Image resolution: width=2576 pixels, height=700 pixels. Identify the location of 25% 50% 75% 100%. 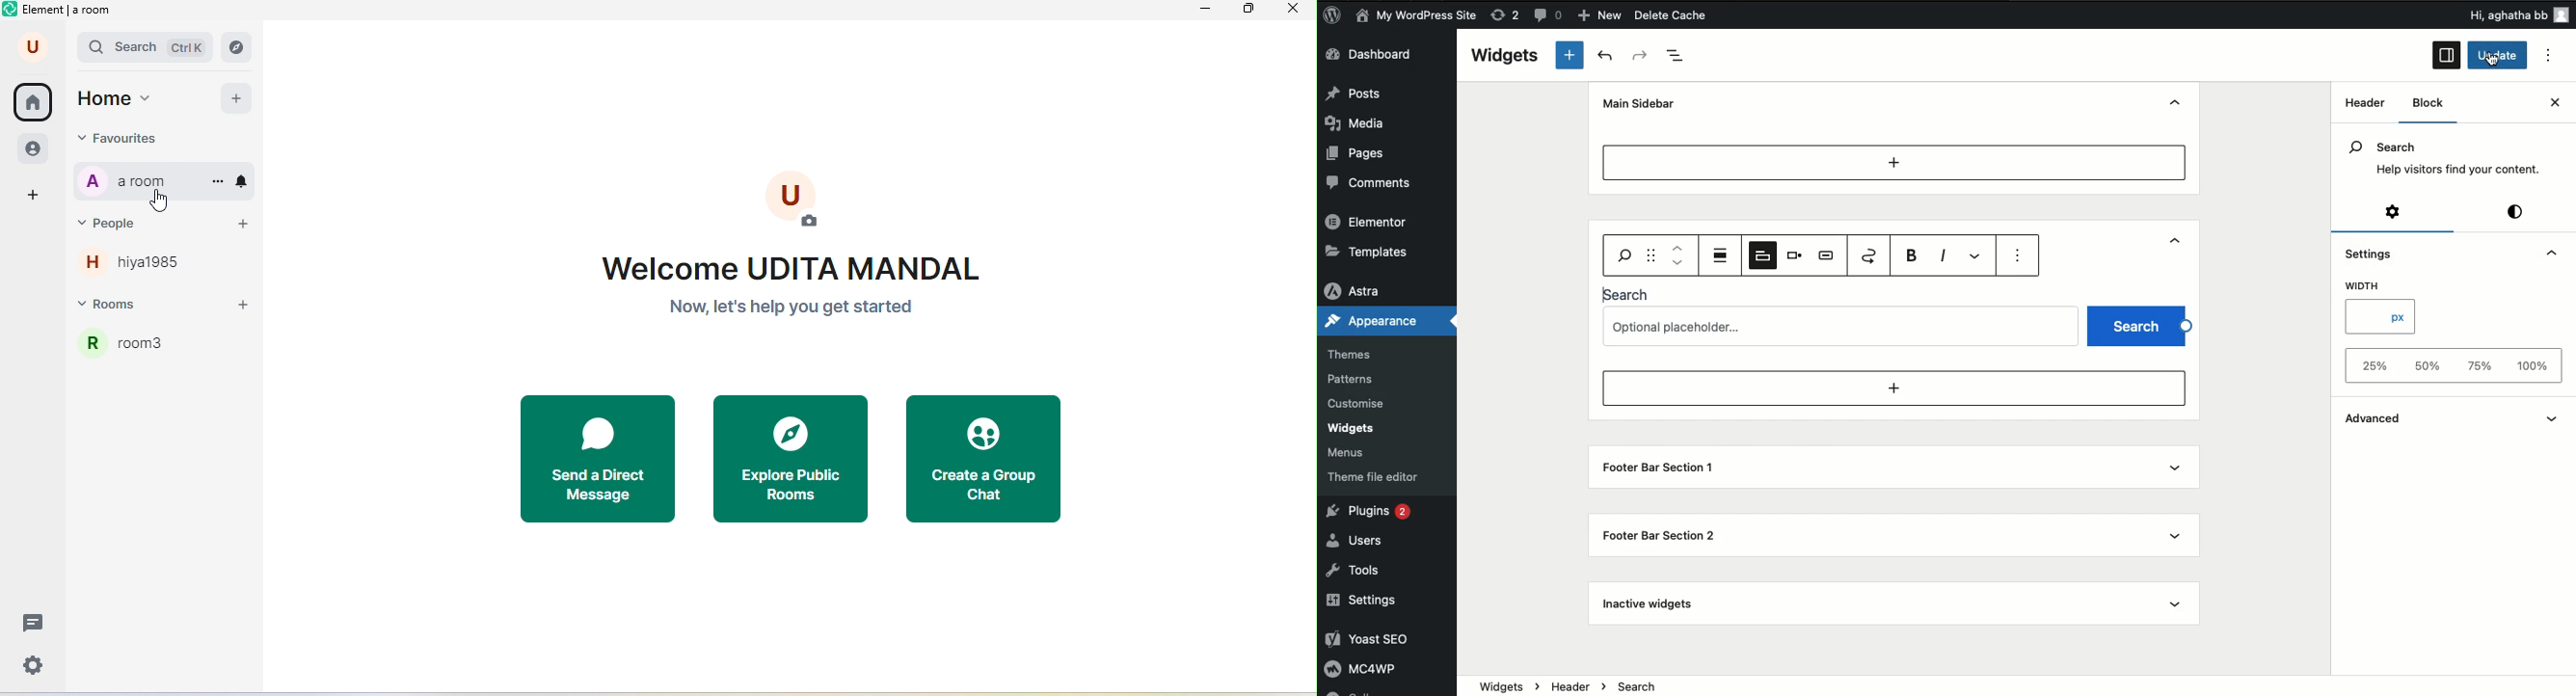
(2448, 366).